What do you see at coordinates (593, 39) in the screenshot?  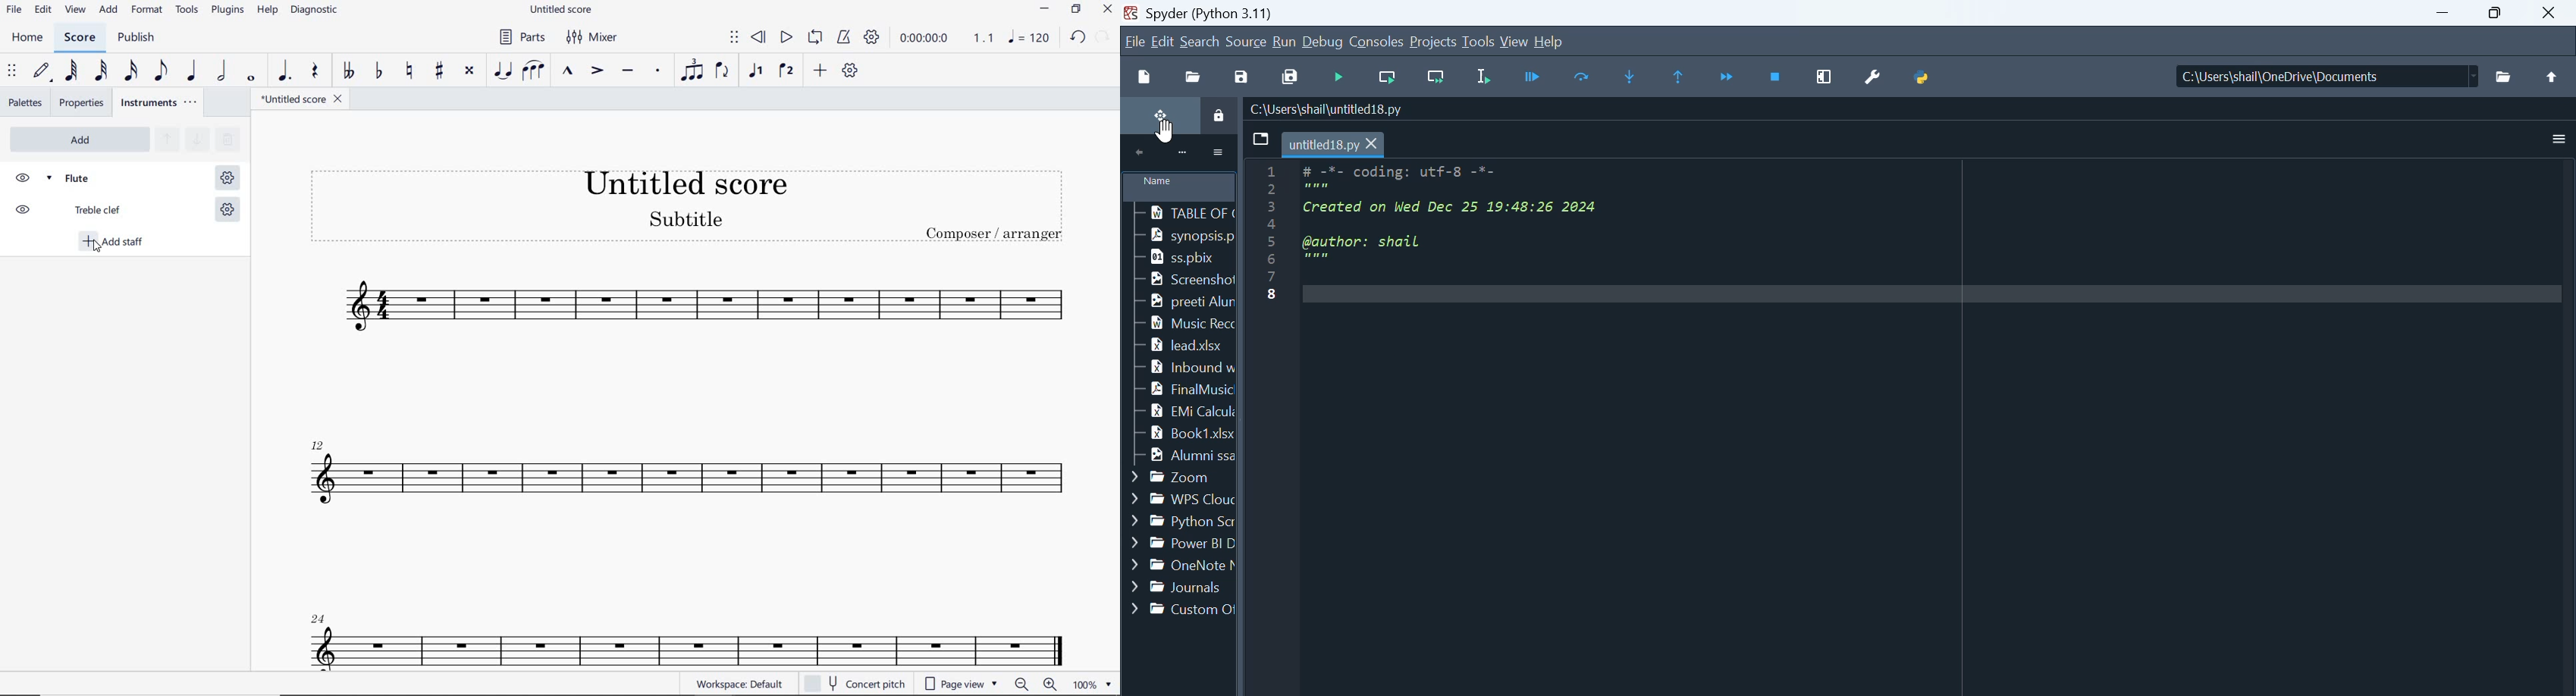 I see `MIXER` at bounding box center [593, 39].